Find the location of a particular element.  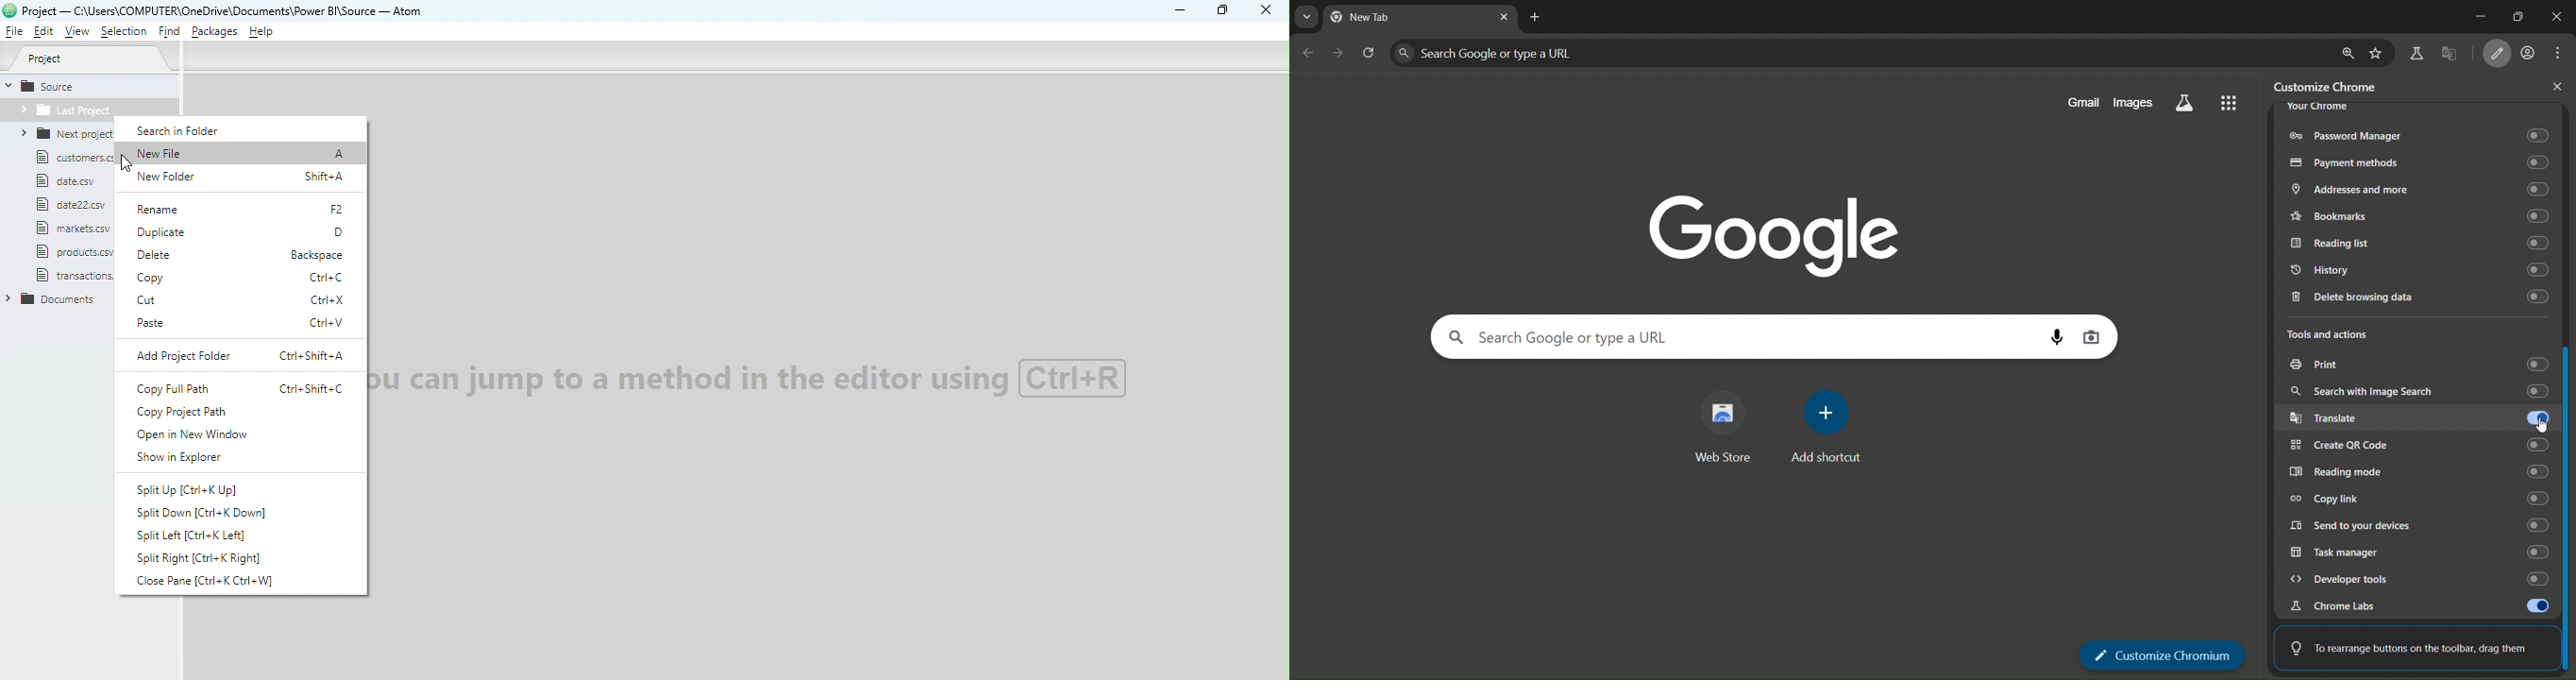

translate is located at coordinates (2453, 52).